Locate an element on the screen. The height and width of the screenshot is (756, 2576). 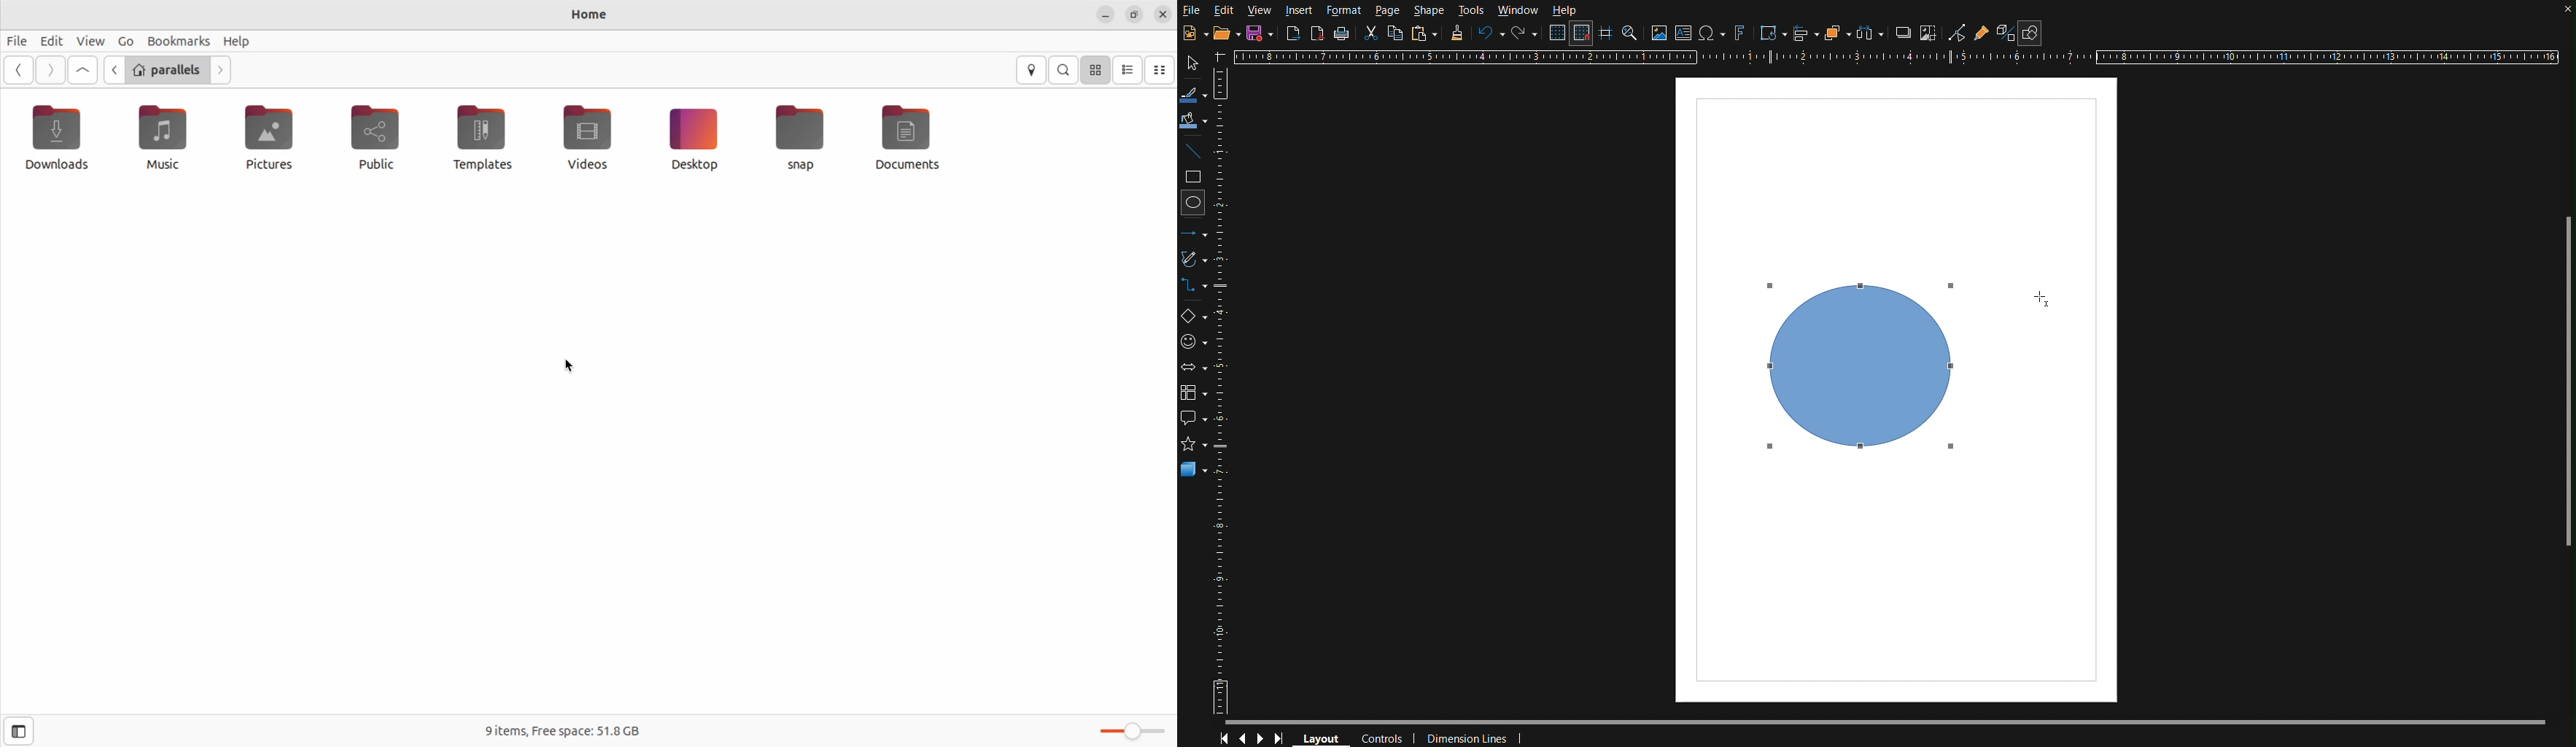
Toggle Point Edit Mode is located at coordinates (1958, 34).